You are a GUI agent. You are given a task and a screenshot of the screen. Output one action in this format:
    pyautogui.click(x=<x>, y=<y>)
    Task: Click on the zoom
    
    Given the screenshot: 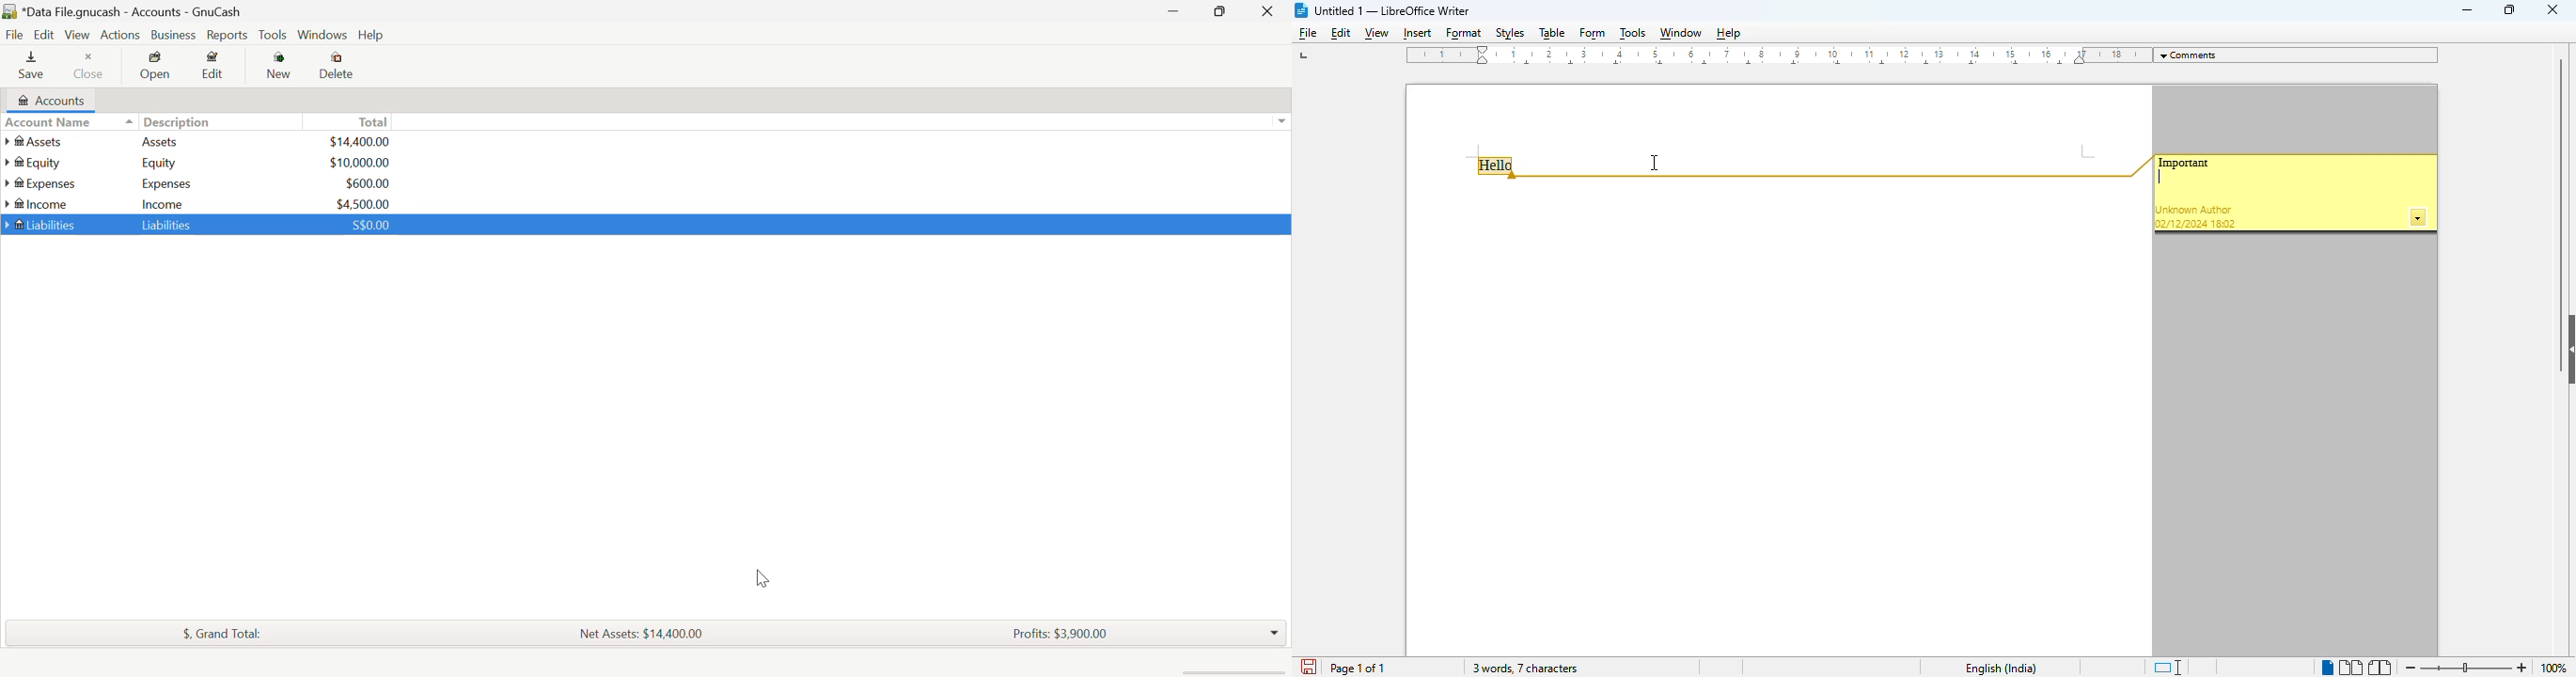 What is the action you would take?
    pyautogui.click(x=2466, y=667)
    